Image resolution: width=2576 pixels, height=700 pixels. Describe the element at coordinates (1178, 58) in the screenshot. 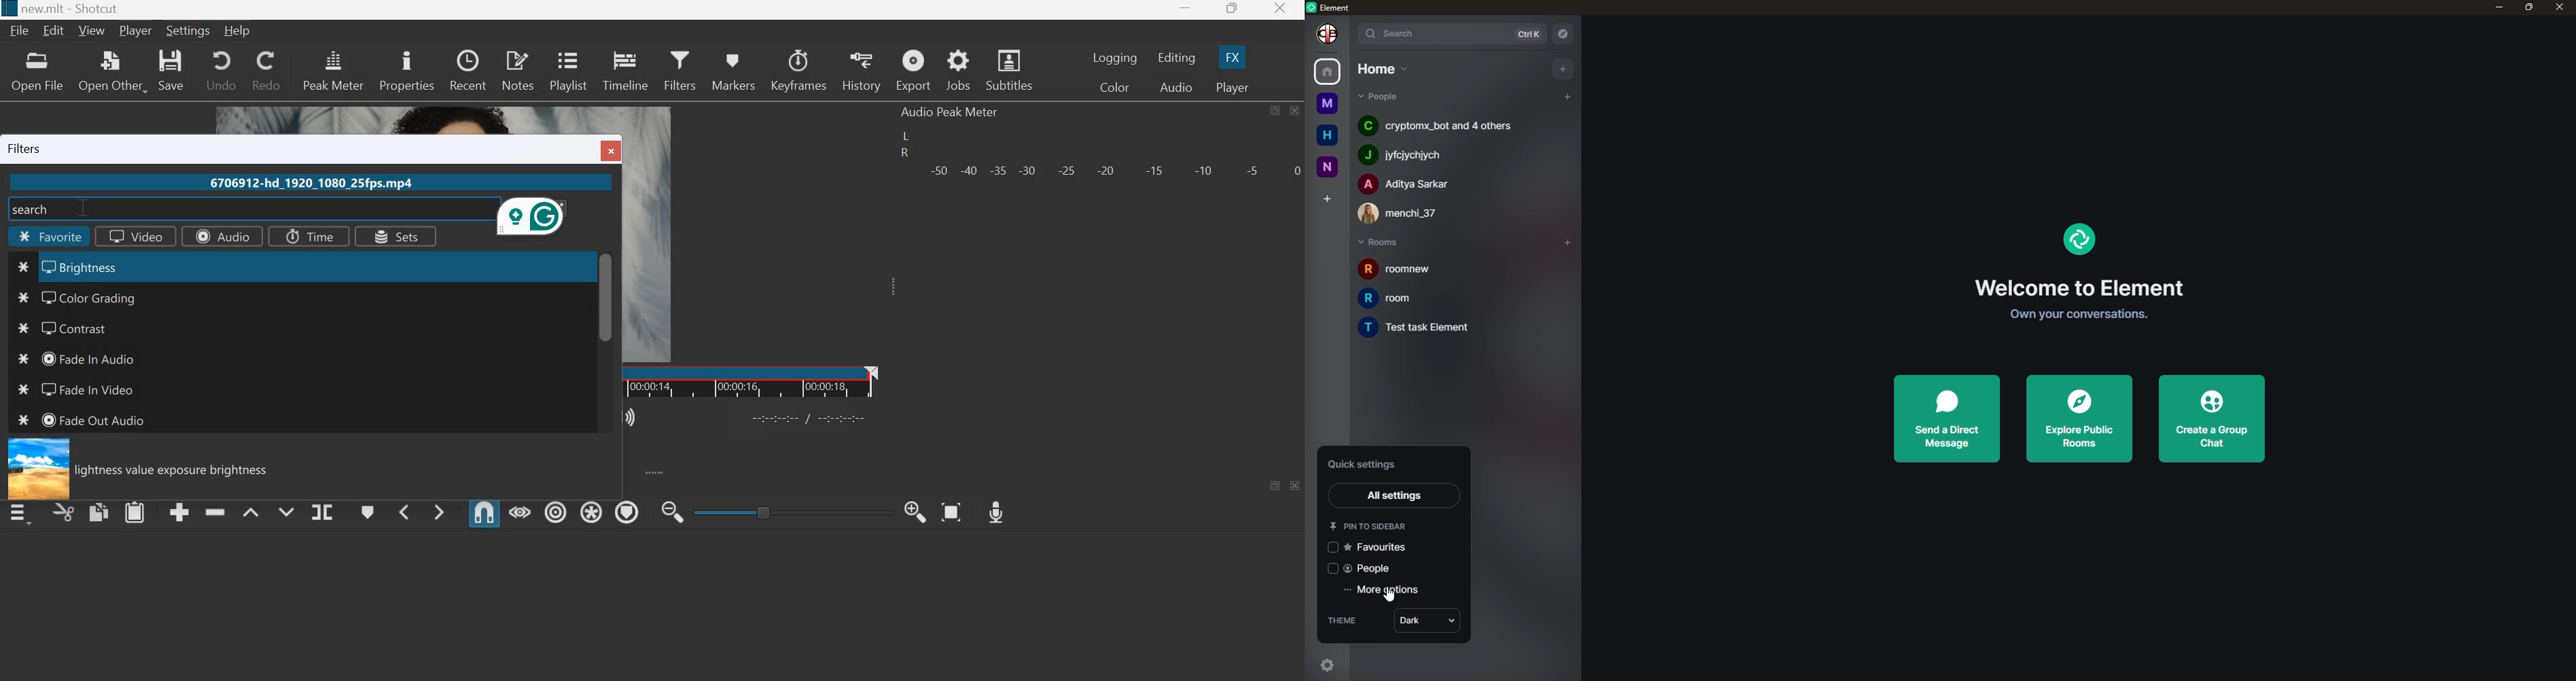

I see `Editing` at that location.